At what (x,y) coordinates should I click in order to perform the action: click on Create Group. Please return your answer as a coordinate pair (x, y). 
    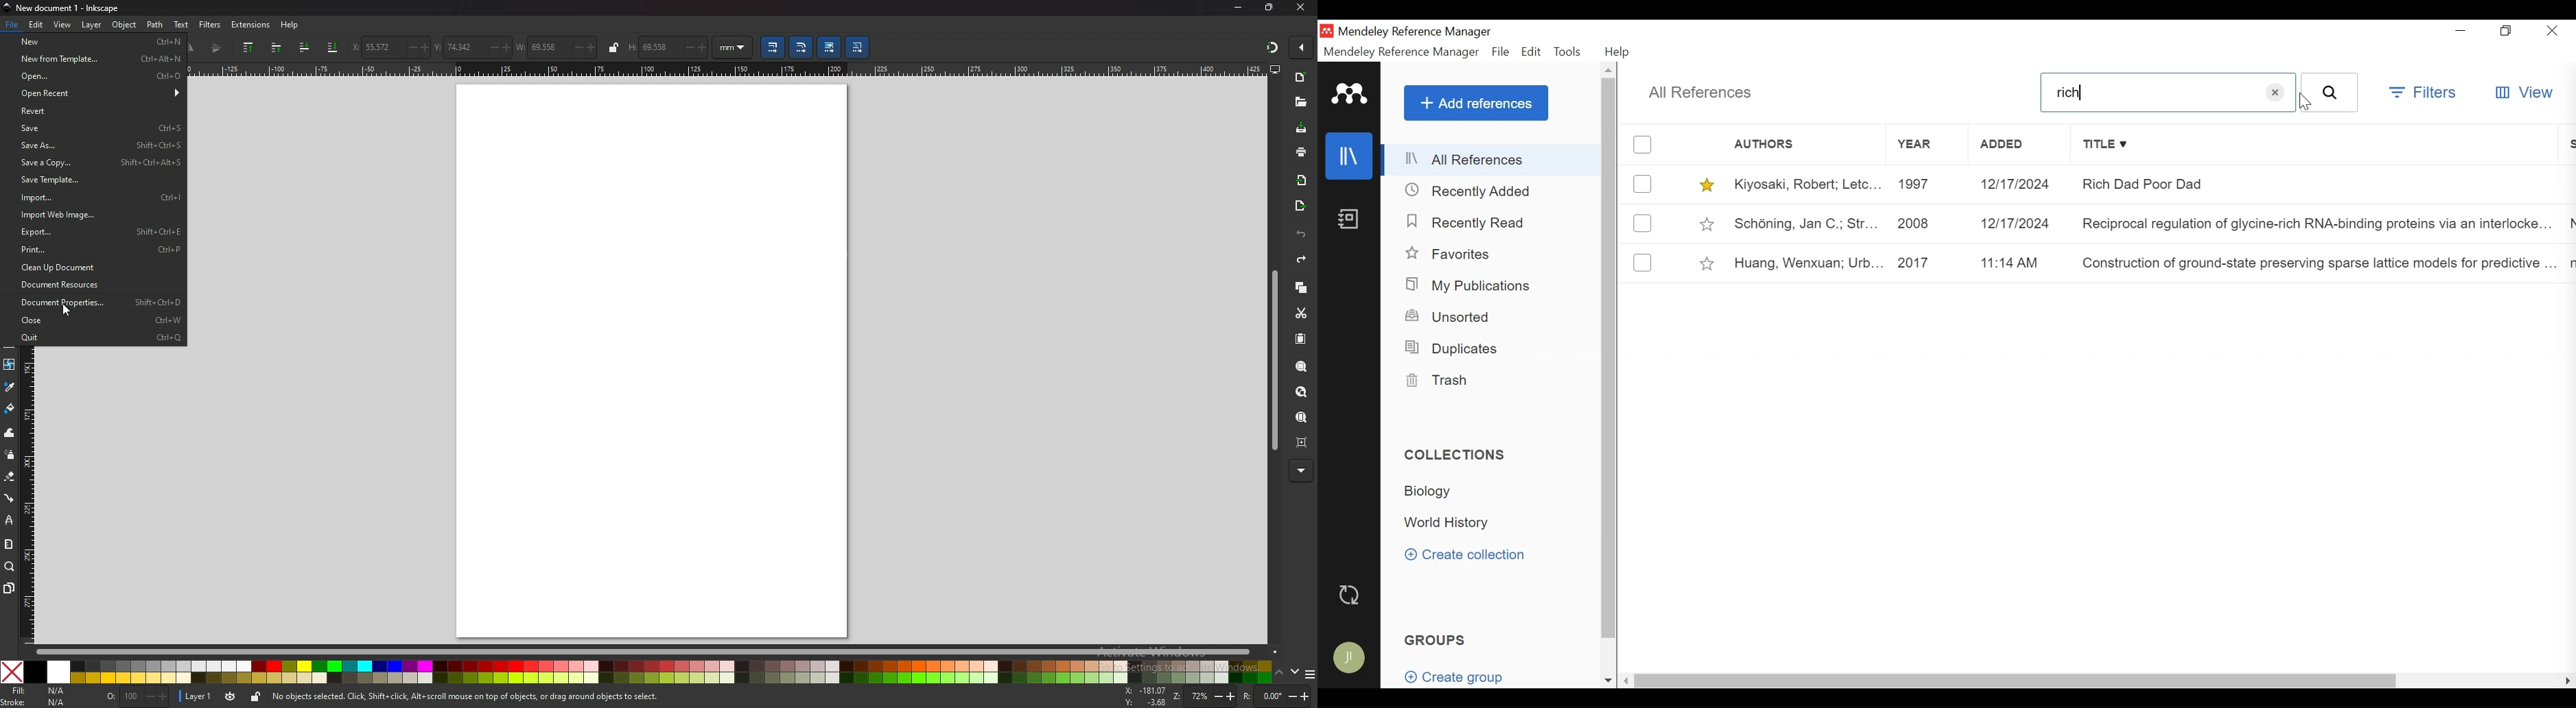
    Looking at the image, I should click on (1453, 673).